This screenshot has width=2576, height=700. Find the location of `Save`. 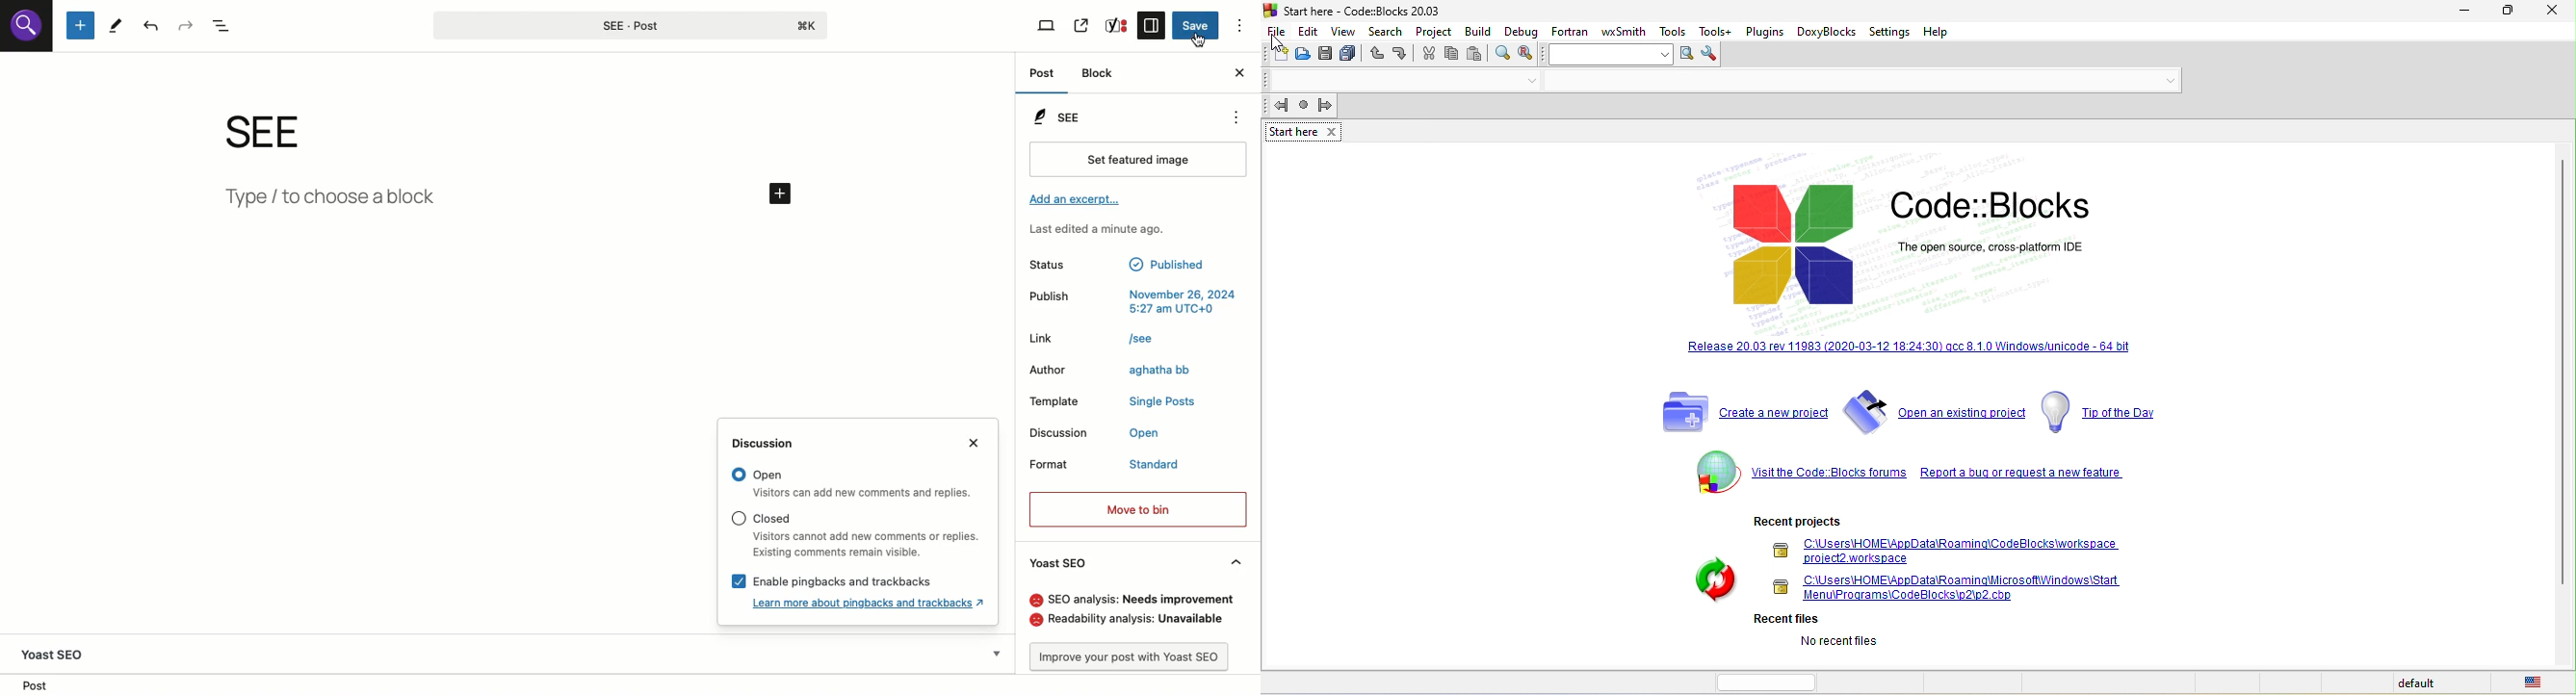

Save is located at coordinates (1197, 26).